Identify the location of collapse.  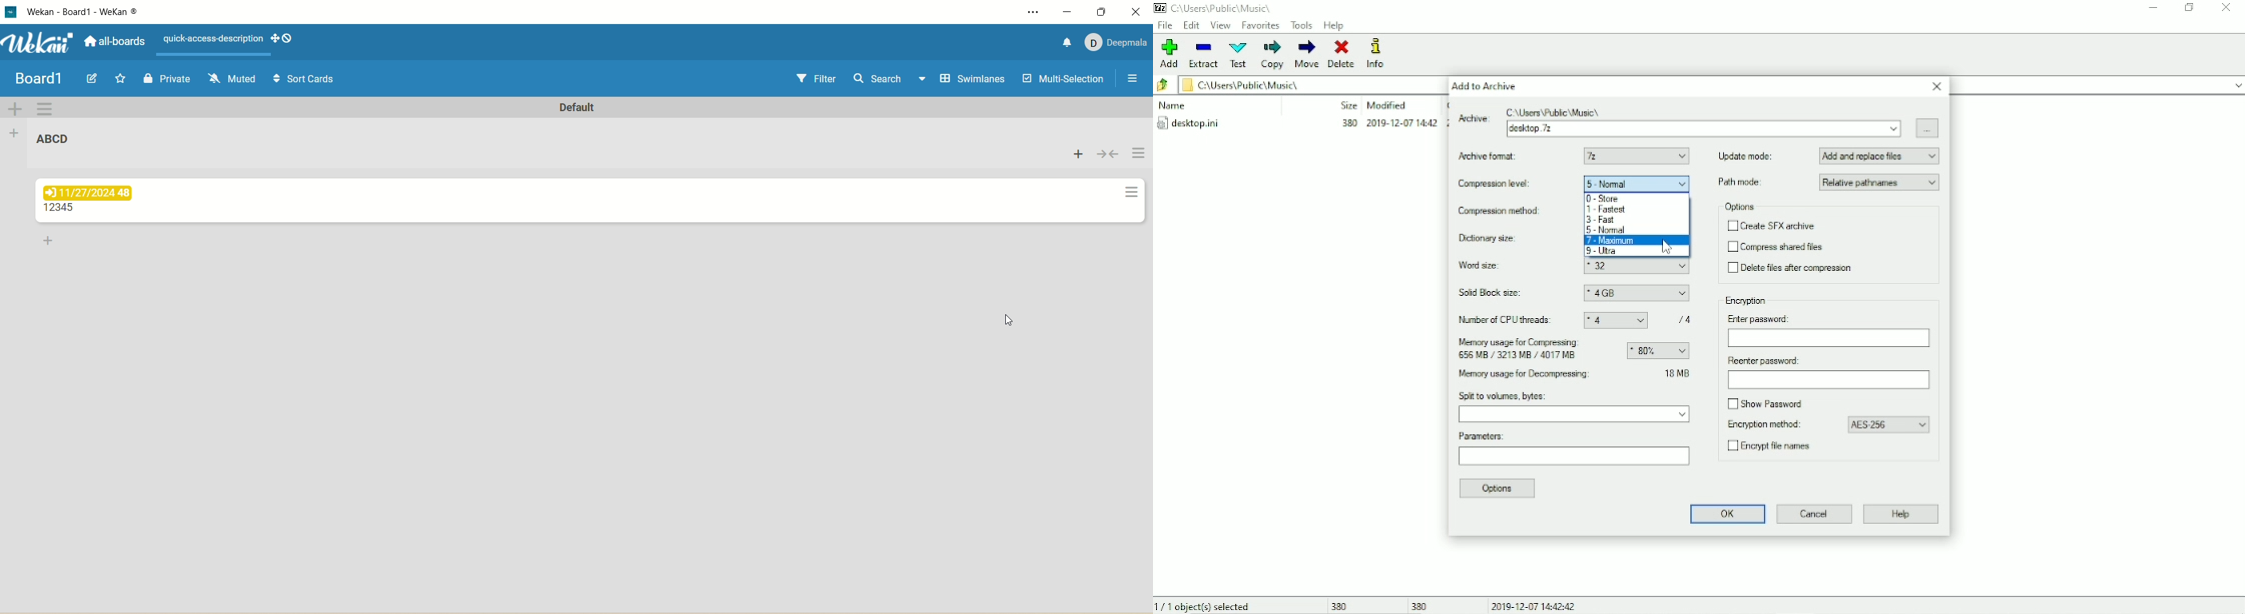
(1109, 154).